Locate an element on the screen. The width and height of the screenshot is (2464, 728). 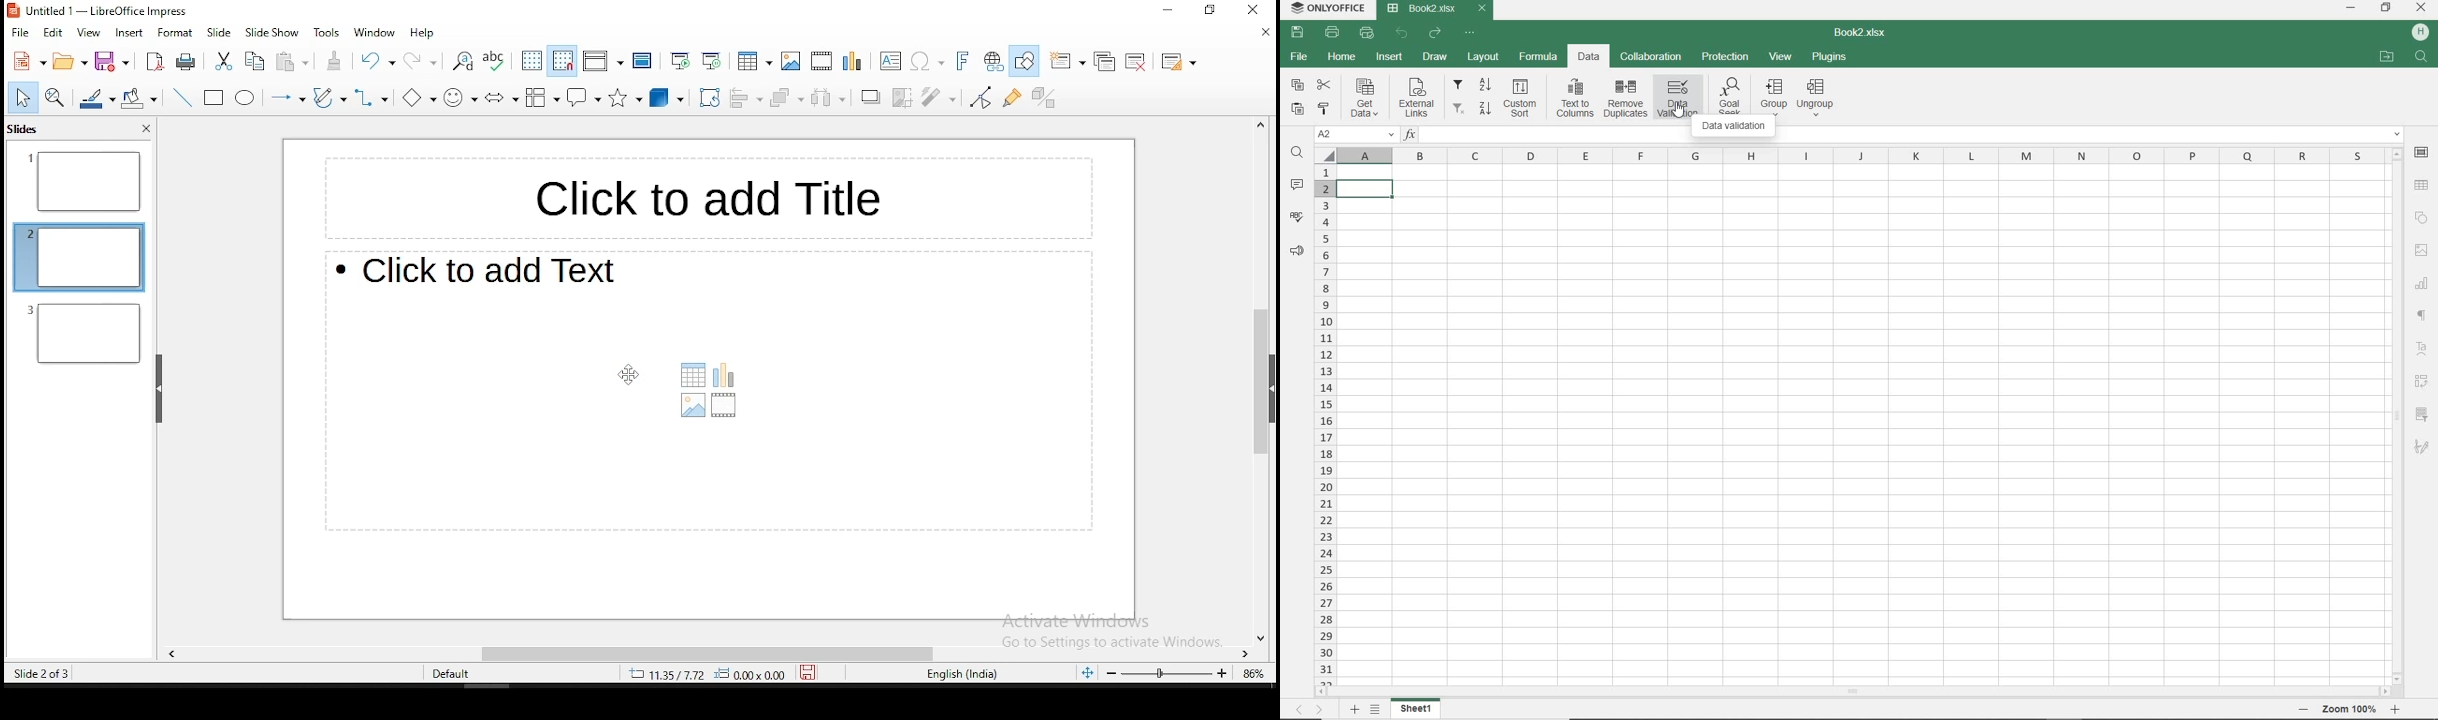
window is located at coordinates (375, 32).